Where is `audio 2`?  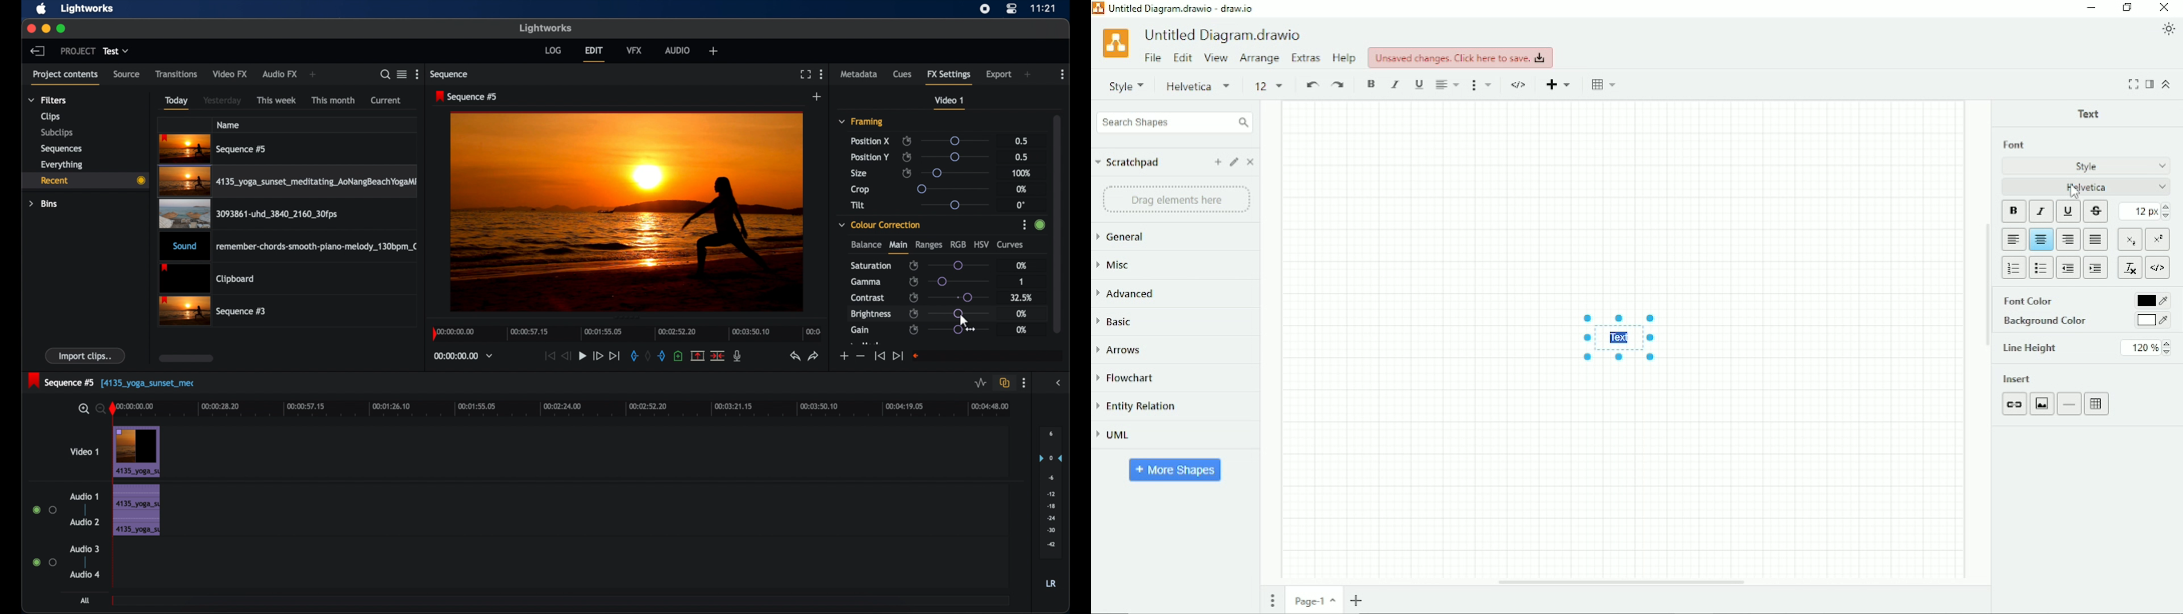
audio 2 is located at coordinates (85, 521).